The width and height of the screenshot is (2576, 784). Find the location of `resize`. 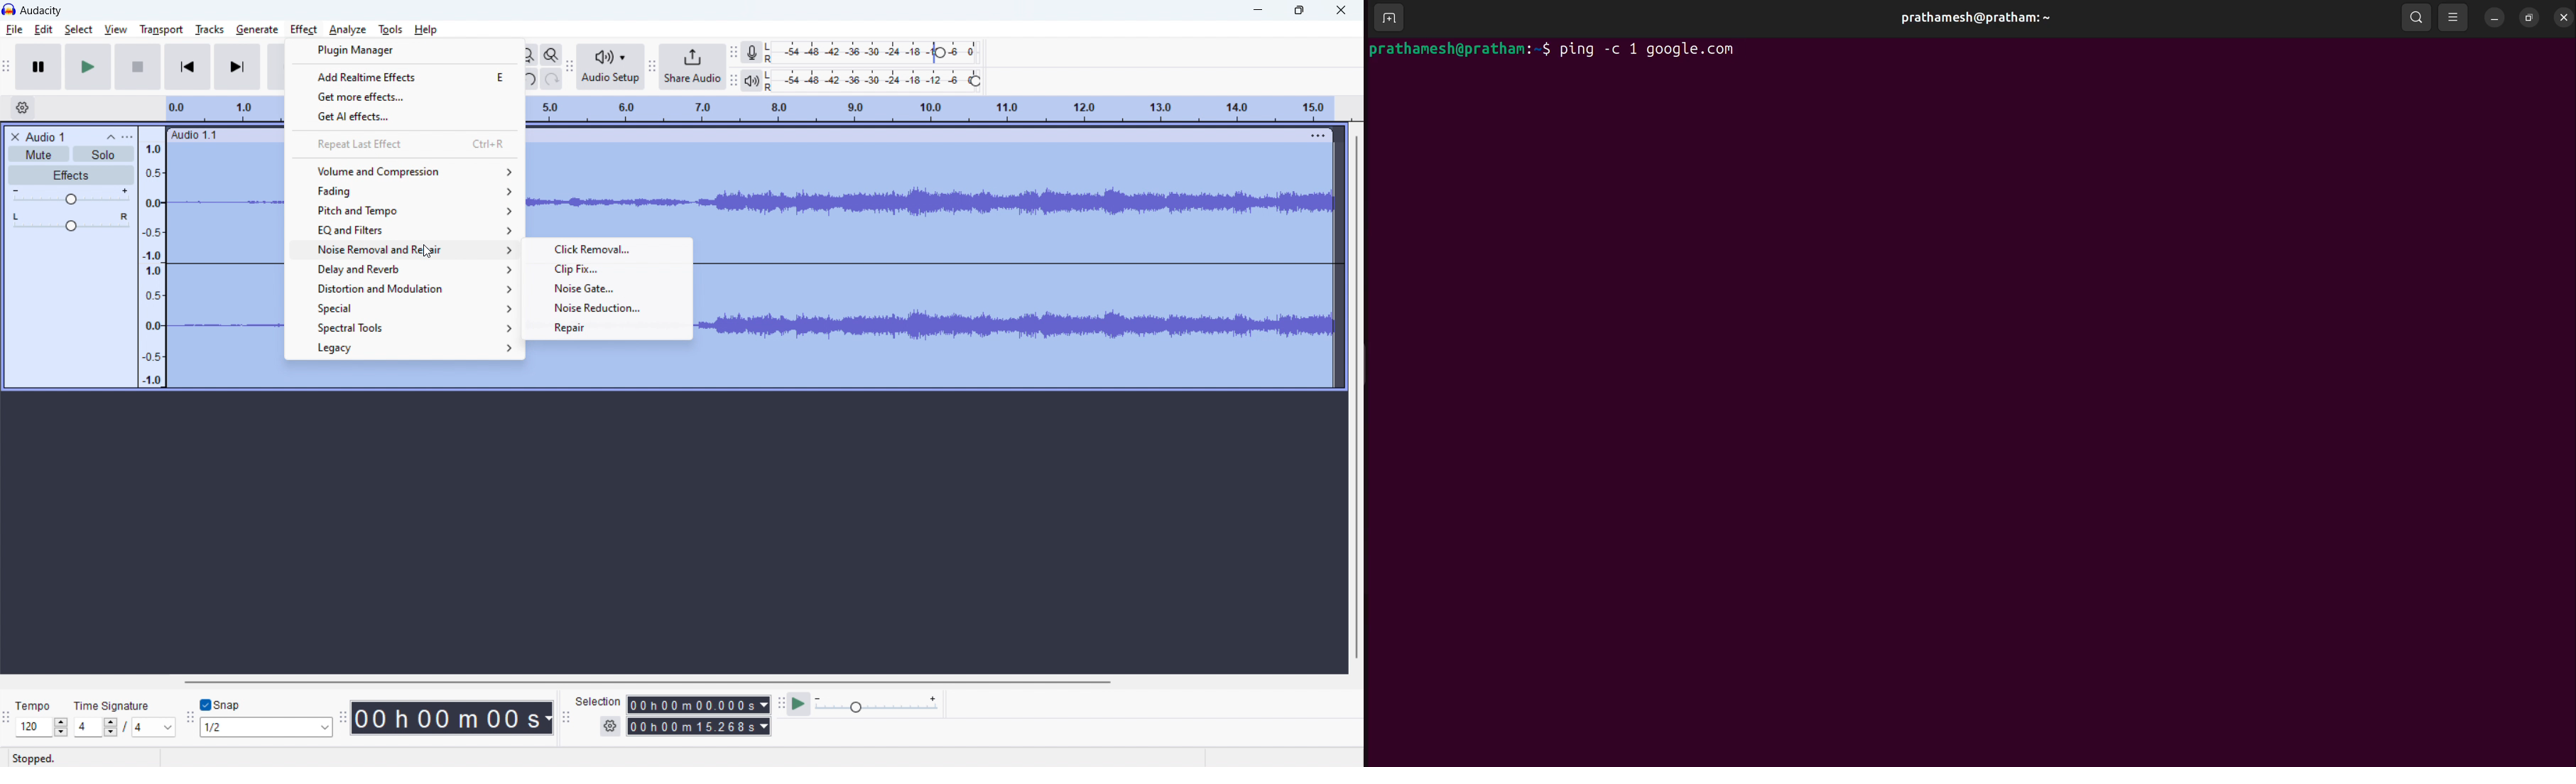

resize is located at coordinates (2530, 16).